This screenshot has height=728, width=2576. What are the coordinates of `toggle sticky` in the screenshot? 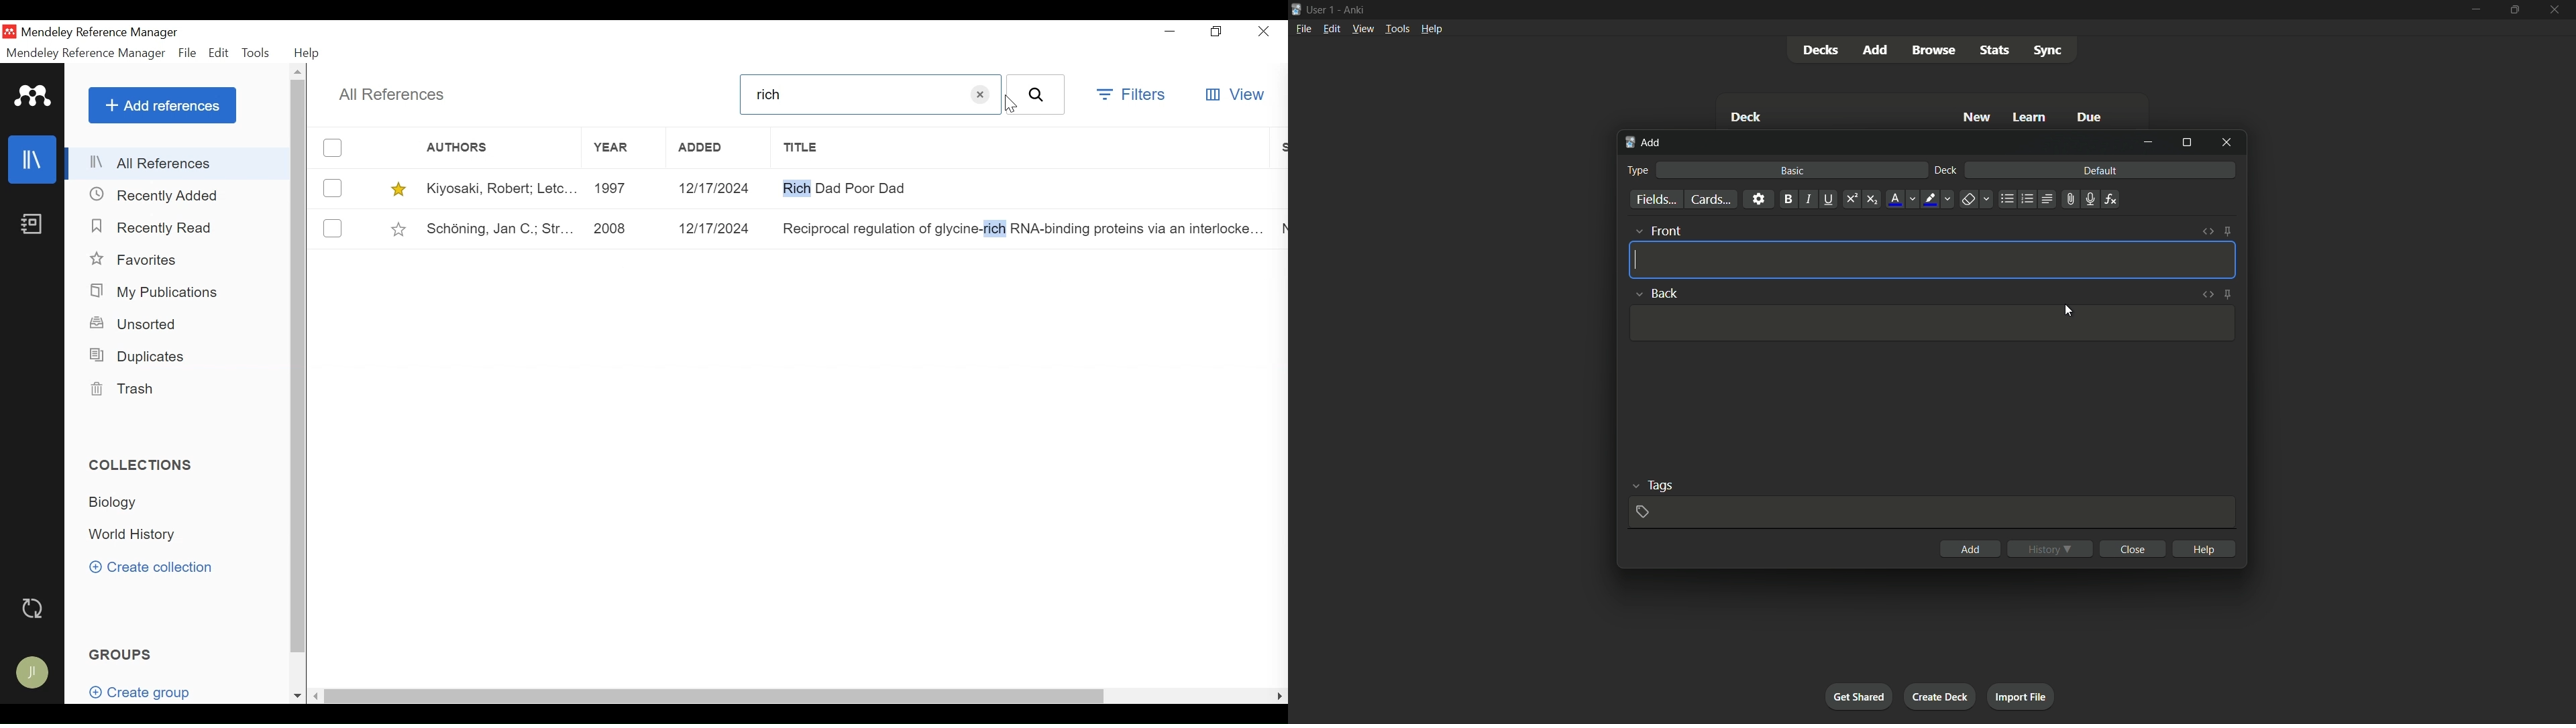 It's located at (2226, 295).